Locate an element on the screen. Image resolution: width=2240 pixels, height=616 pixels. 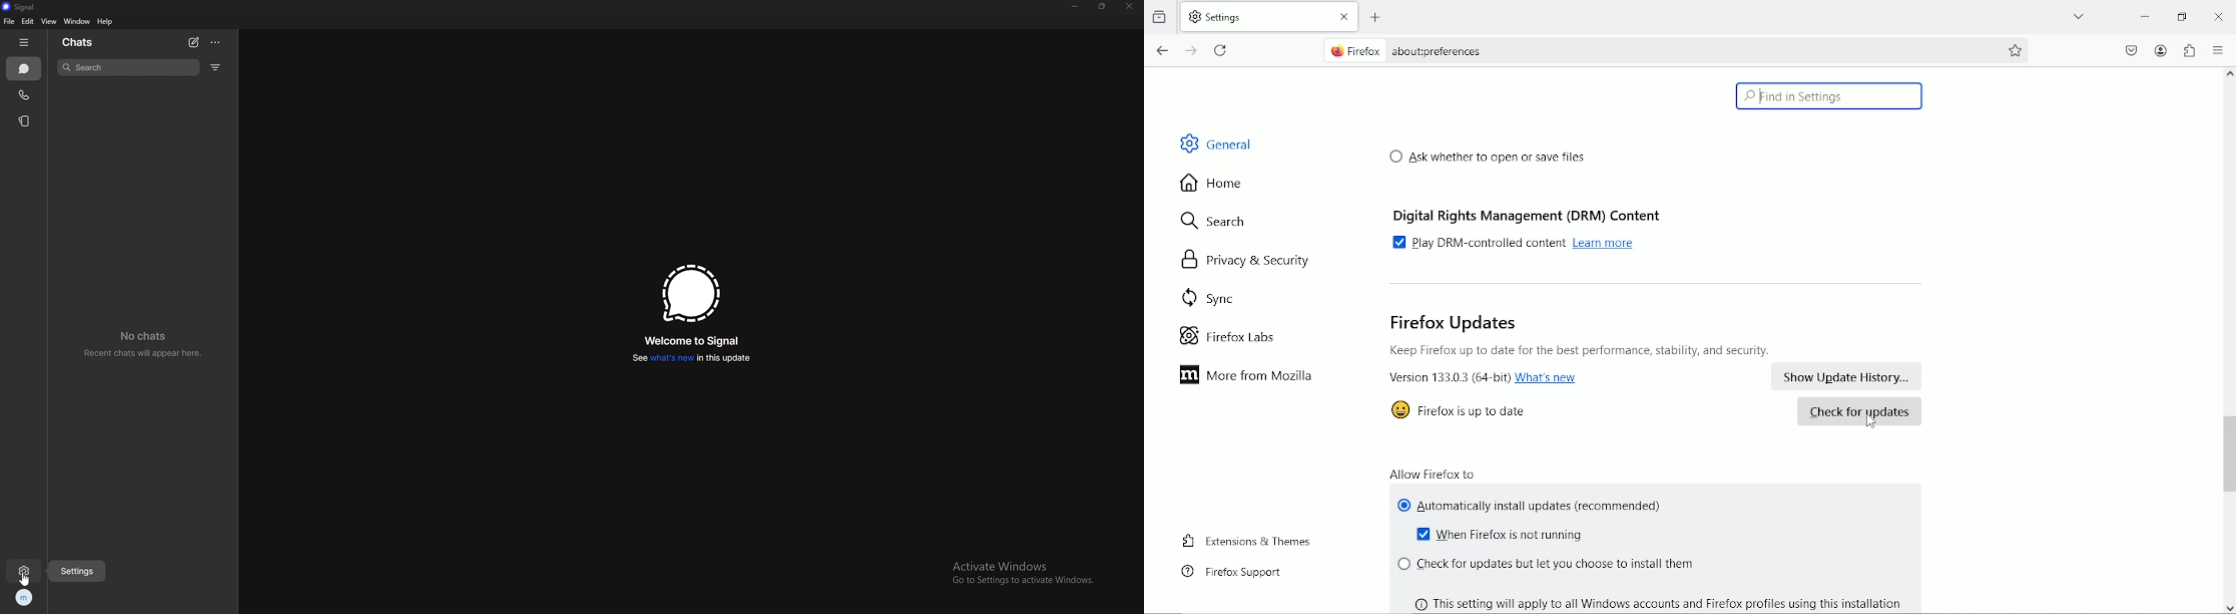
icon is located at coordinates (1400, 409).